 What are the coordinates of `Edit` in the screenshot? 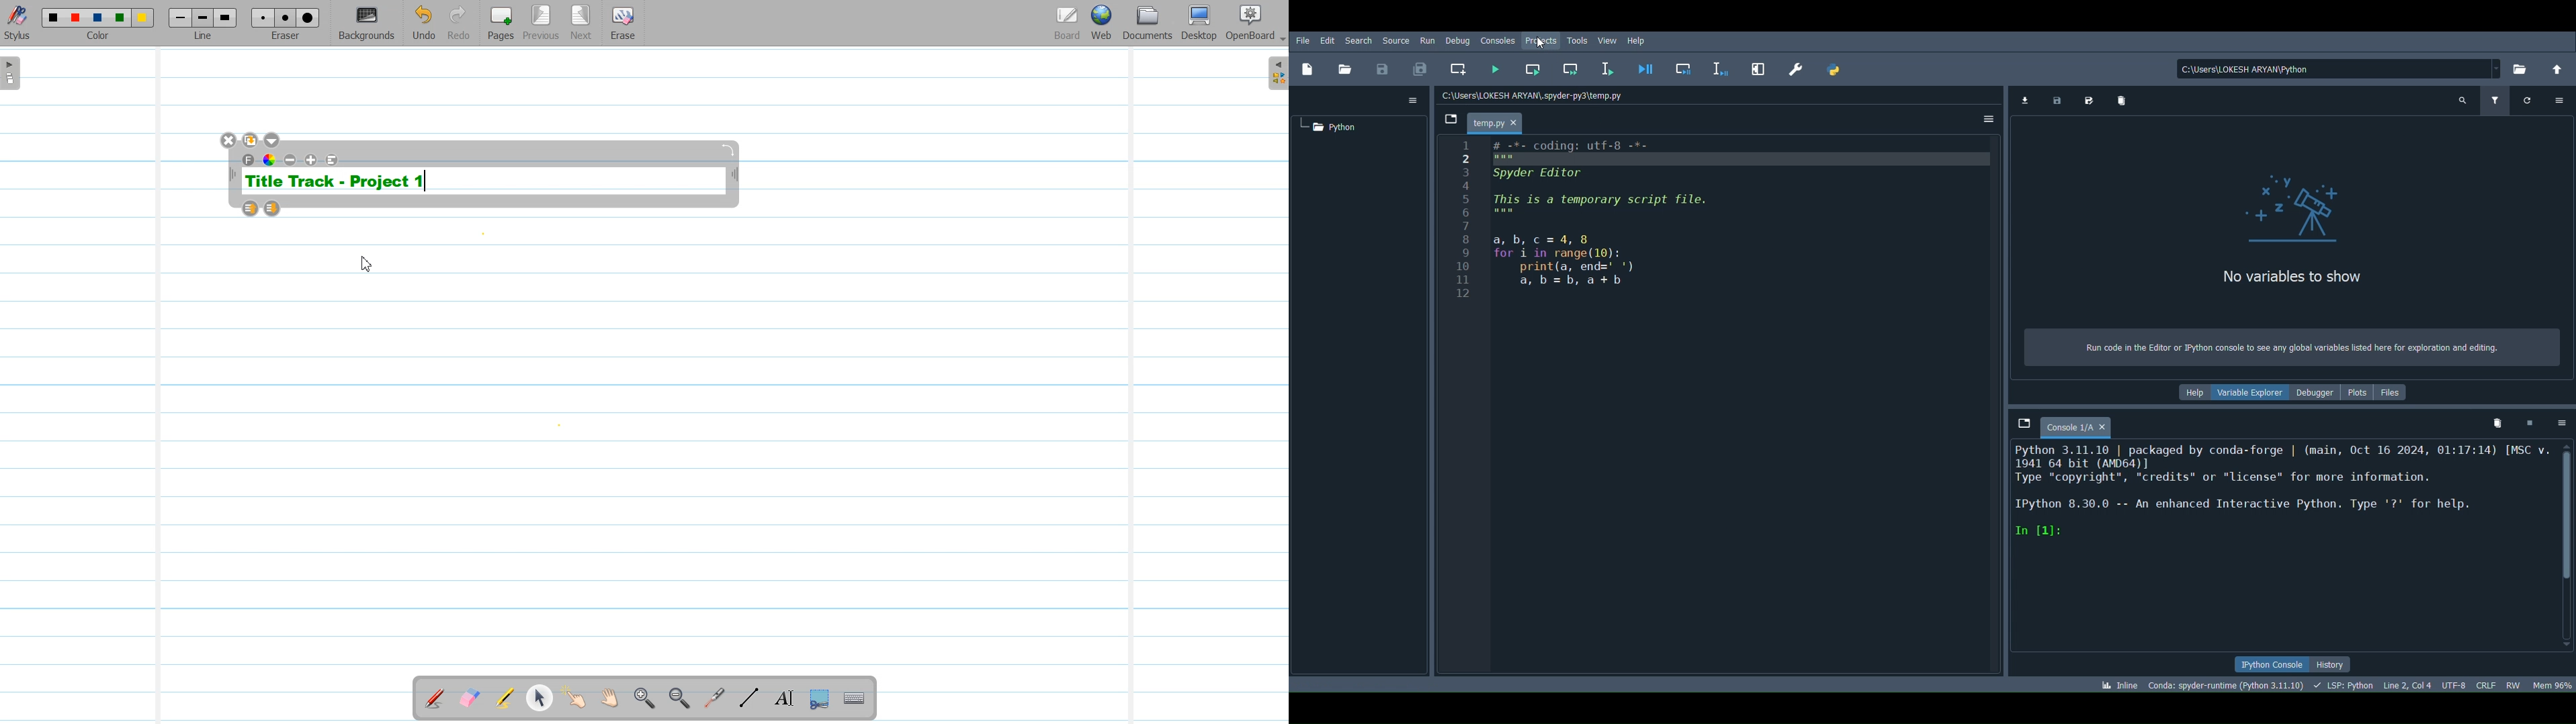 It's located at (1326, 40).